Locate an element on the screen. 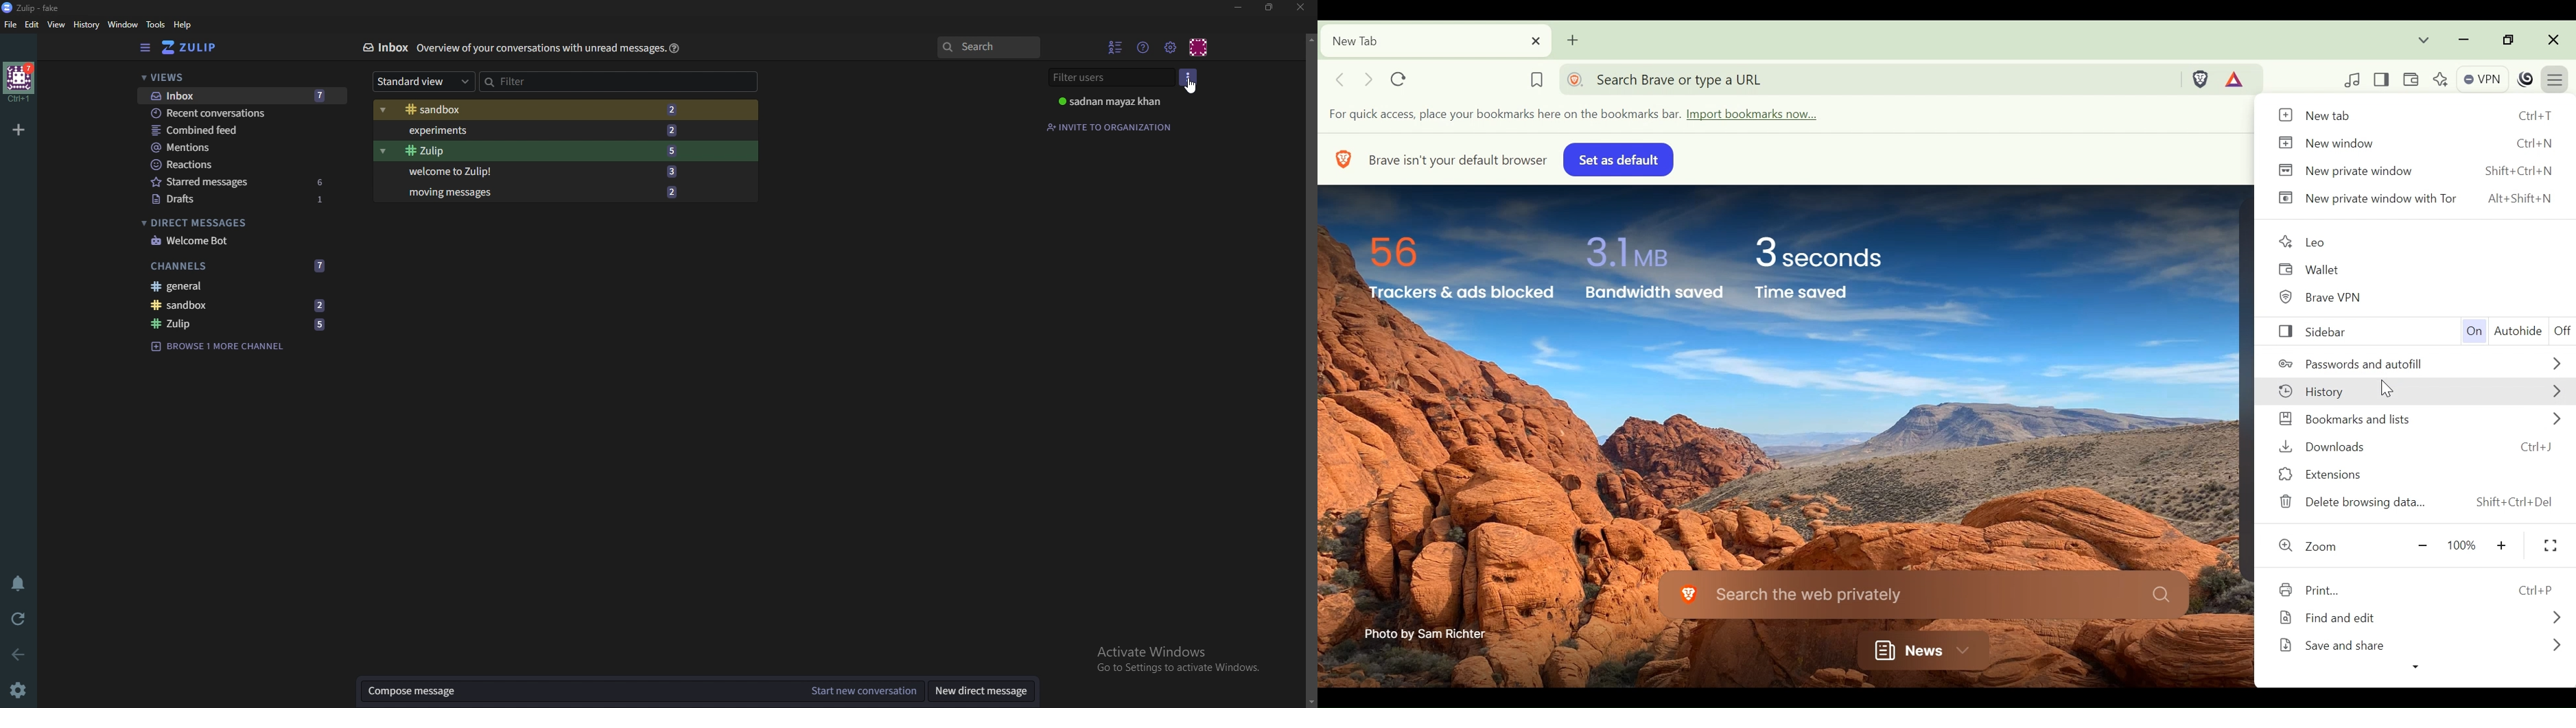 The width and height of the screenshot is (2576, 728). Welcome bot is located at coordinates (237, 241).